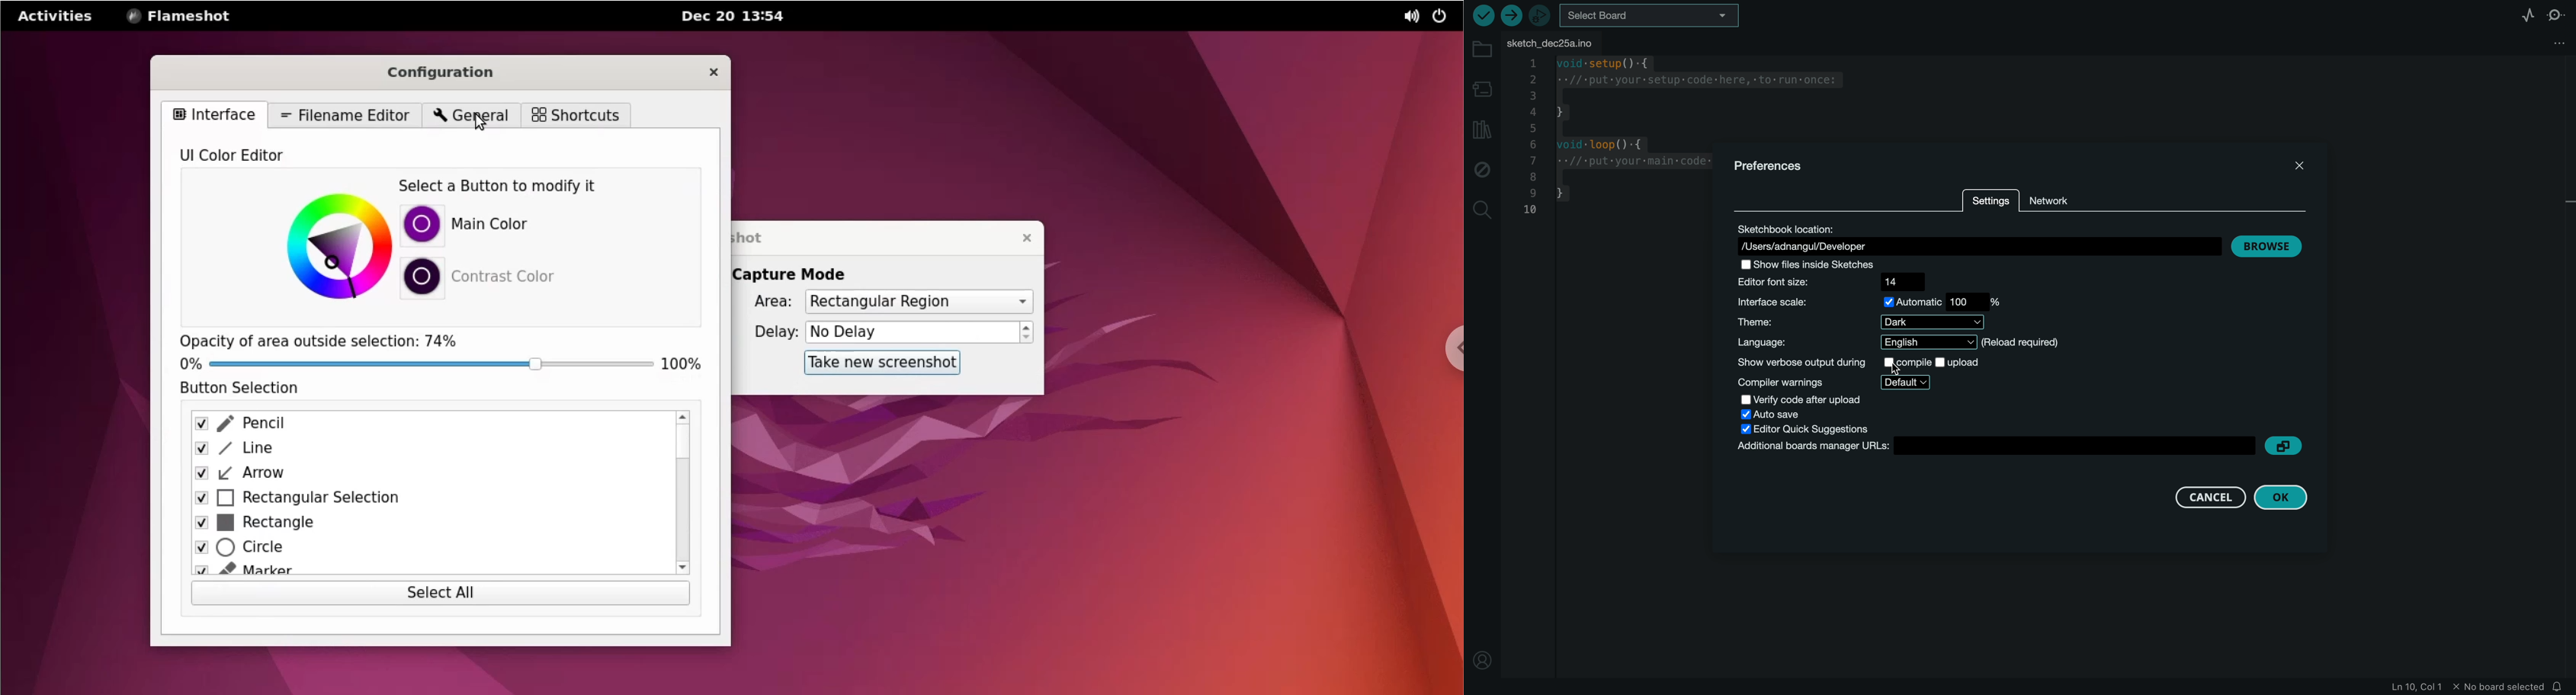 The height and width of the screenshot is (700, 2576). I want to click on contrast color , so click(492, 280).